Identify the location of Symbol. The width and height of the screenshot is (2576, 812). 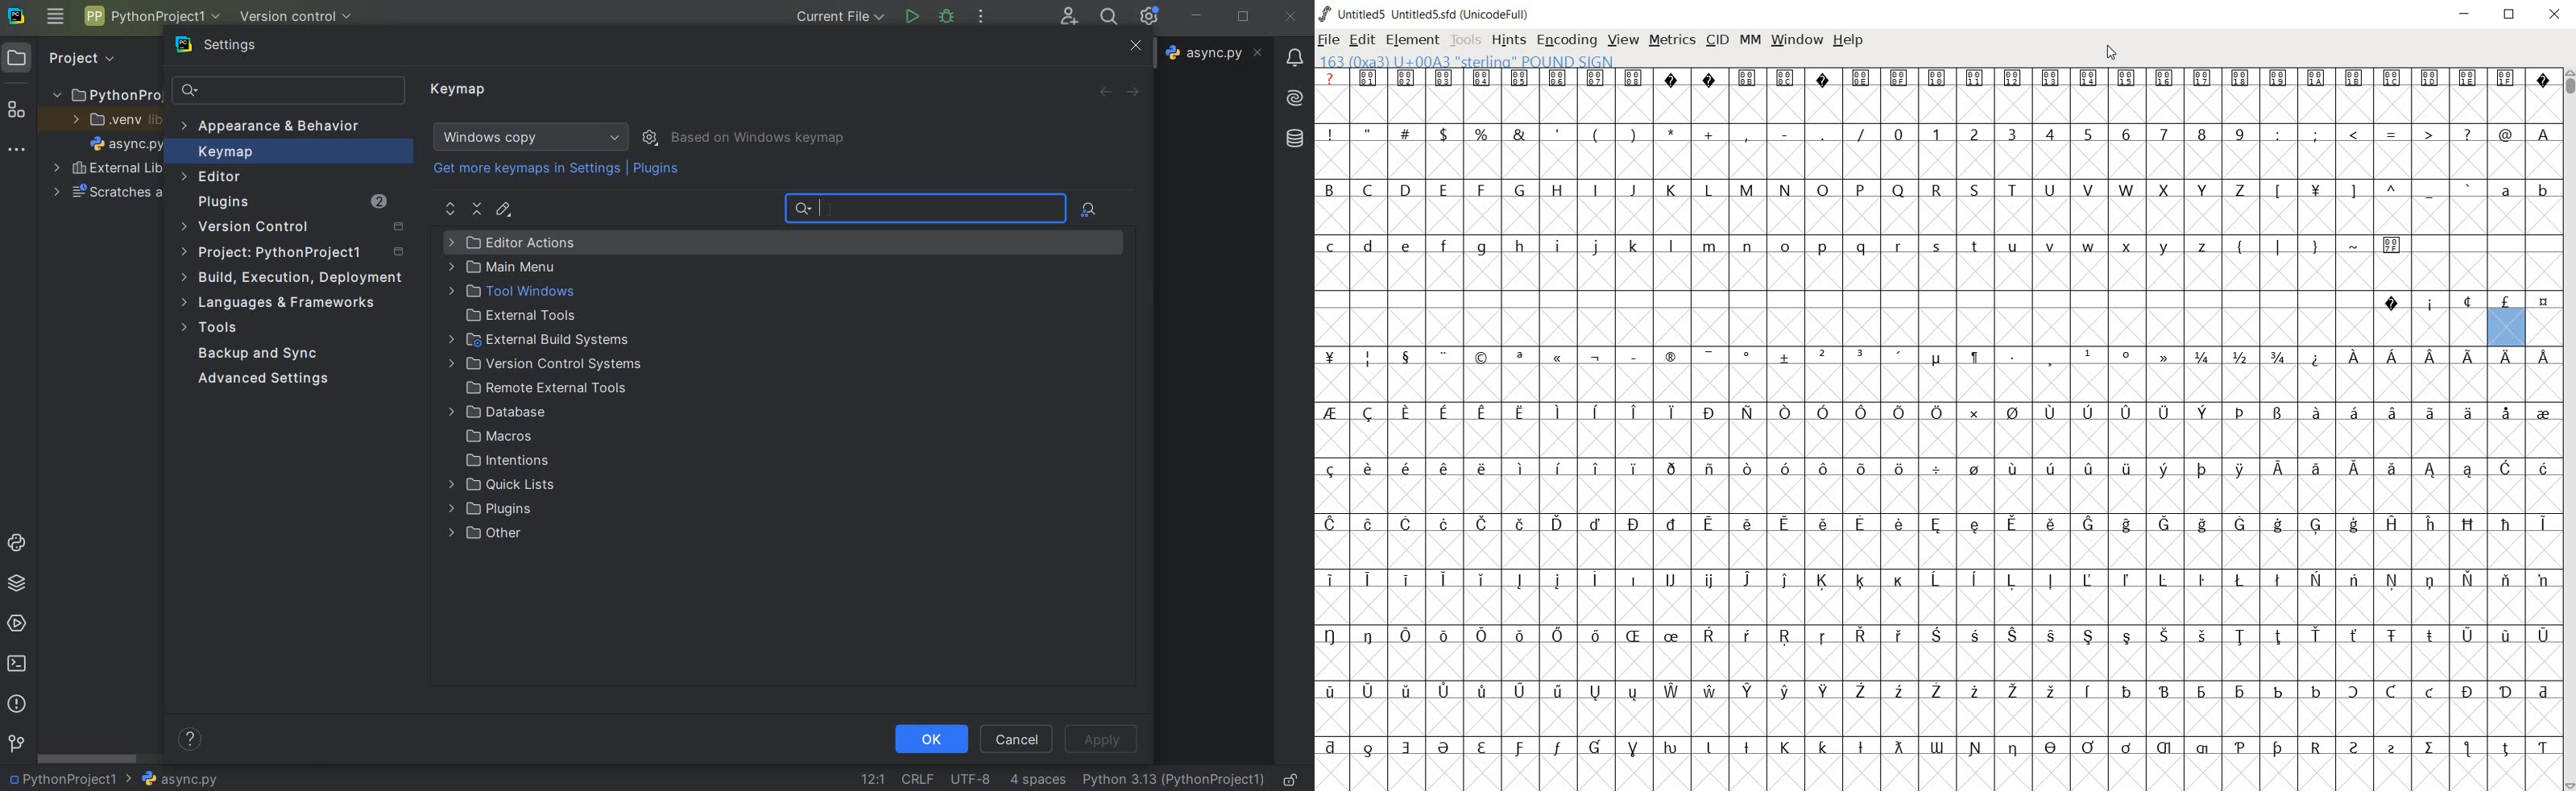
(2239, 691).